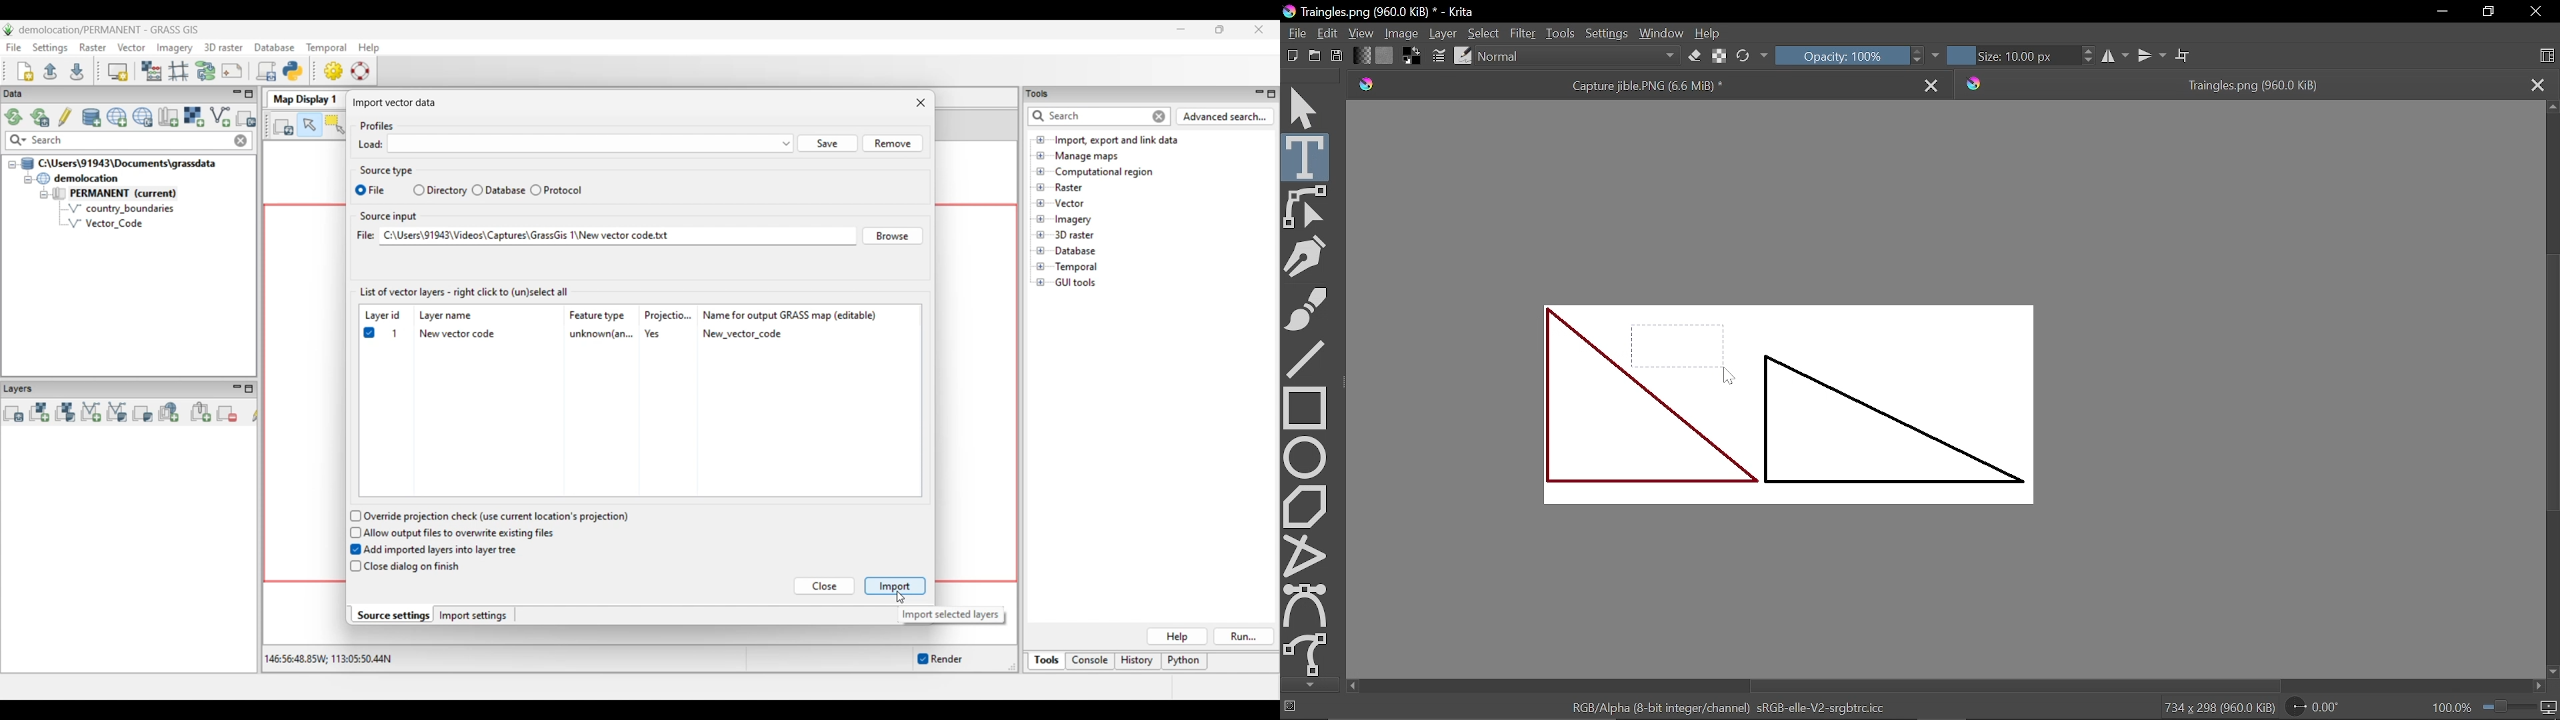 The width and height of the screenshot is (2576, 728). I want to click on Help menu, so click(369, 47).